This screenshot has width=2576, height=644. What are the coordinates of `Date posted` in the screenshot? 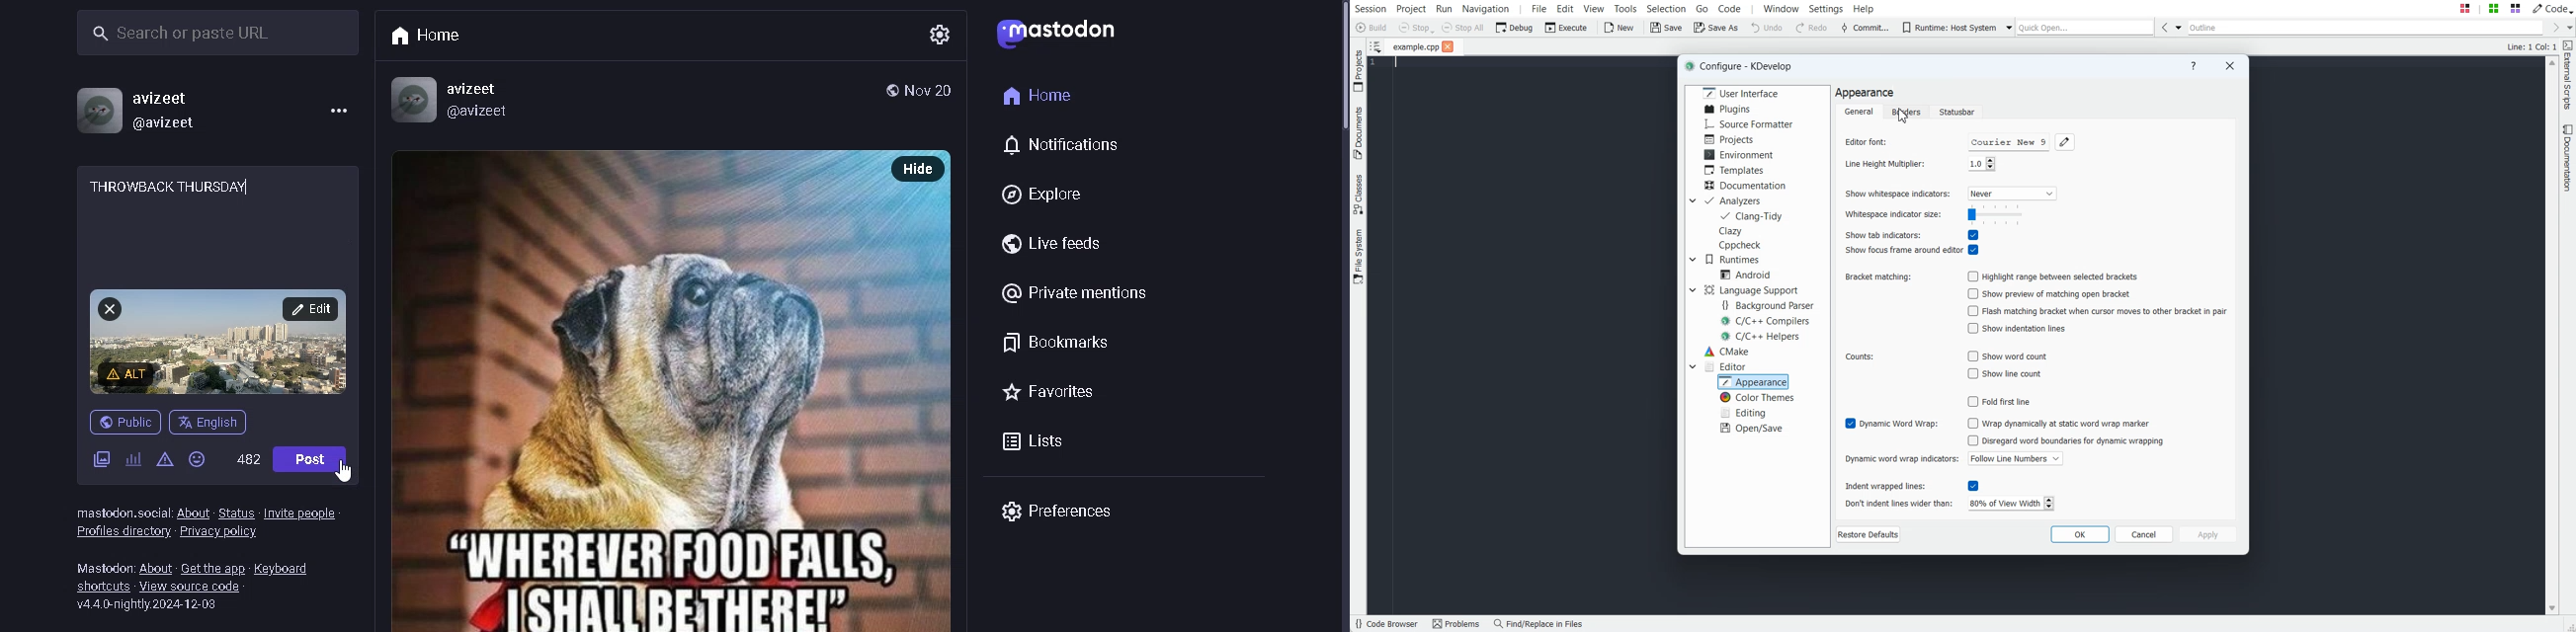 It's located at (927, 90).